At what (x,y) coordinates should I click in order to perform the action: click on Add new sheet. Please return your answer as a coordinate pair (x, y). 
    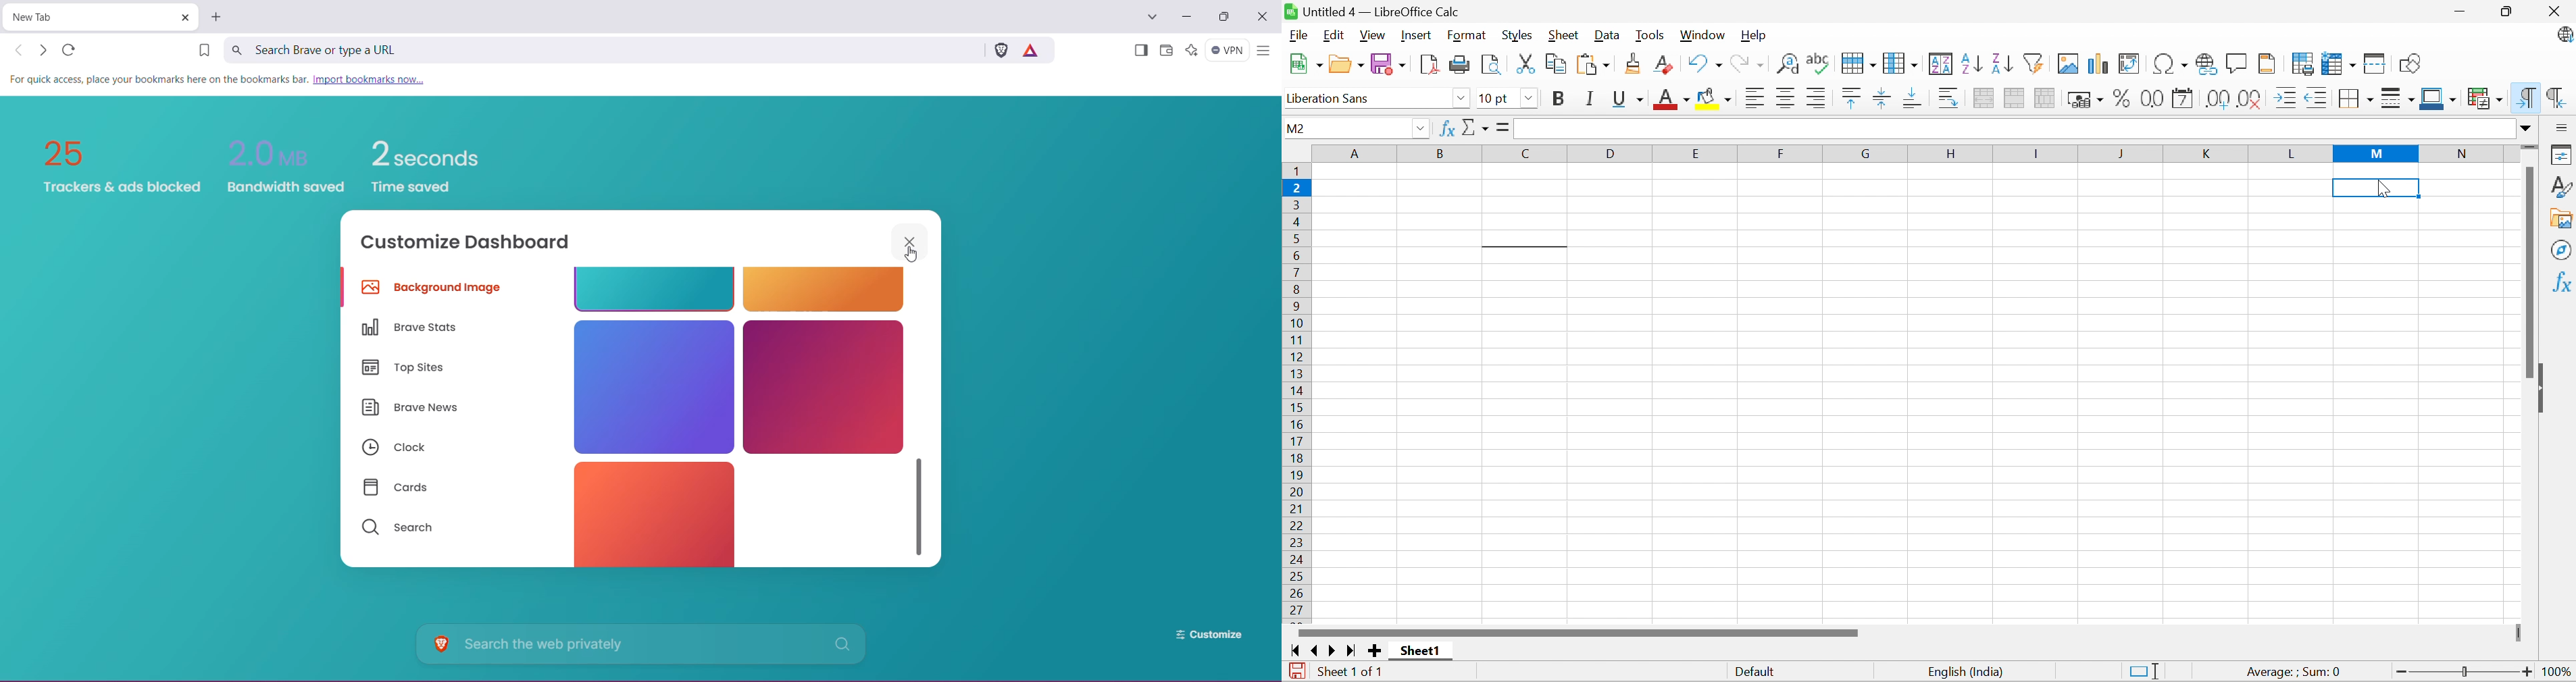
    Looking at the image, I should click on (1376, 650).